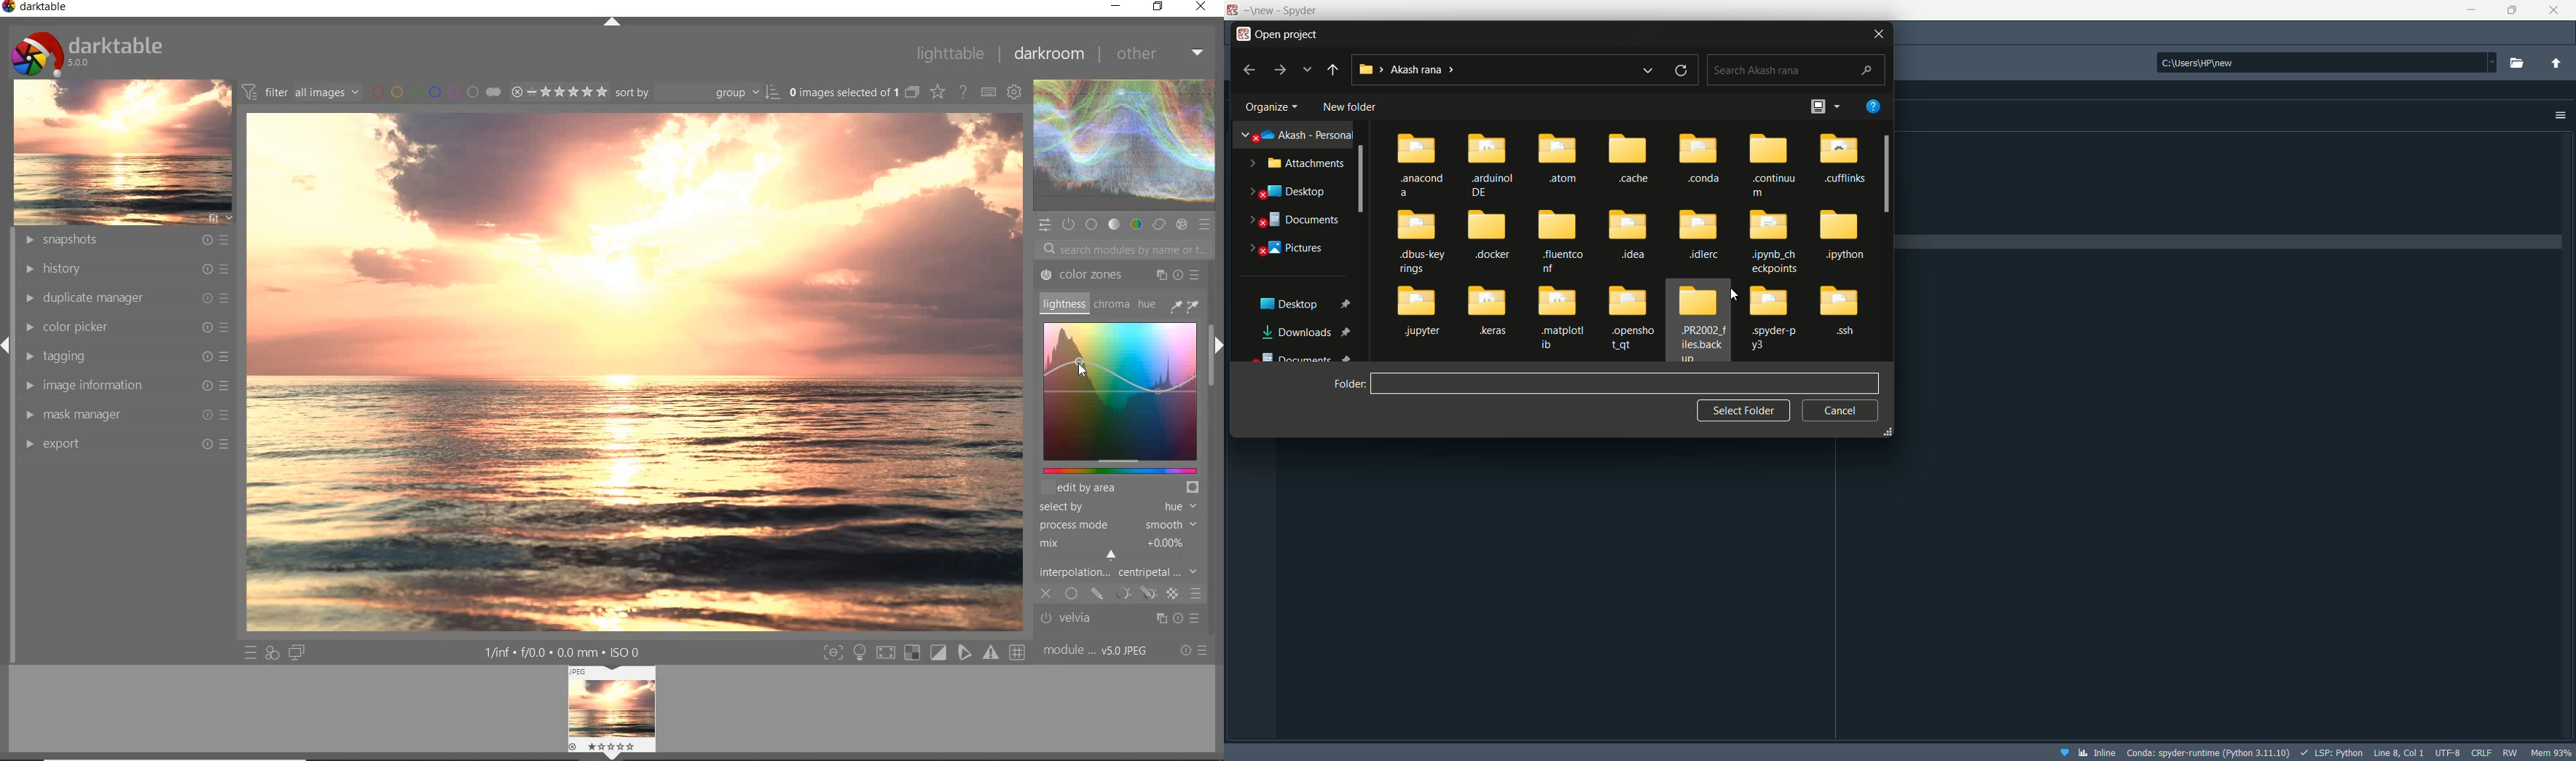  What do you see at coordinates (696, 93) in the screenshot?
I see `SORT` at bounding box center [696, 93].